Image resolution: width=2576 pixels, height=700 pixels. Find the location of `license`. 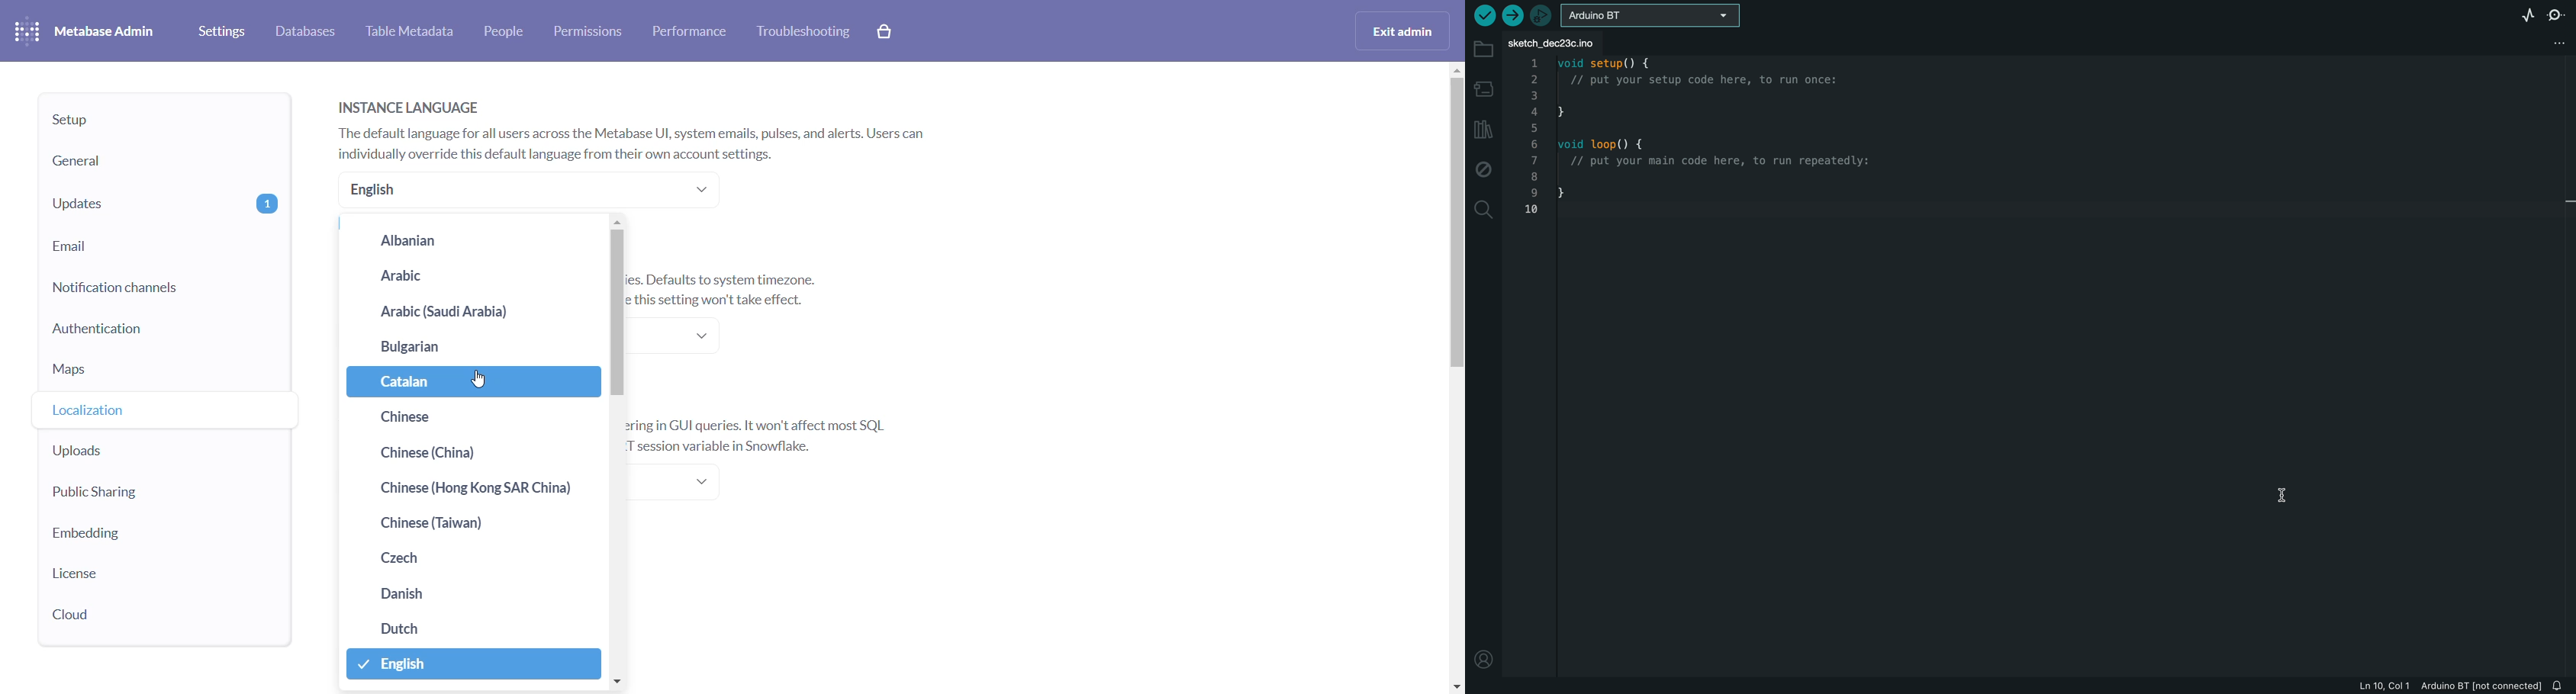

license is located at coordinates (150, 574).